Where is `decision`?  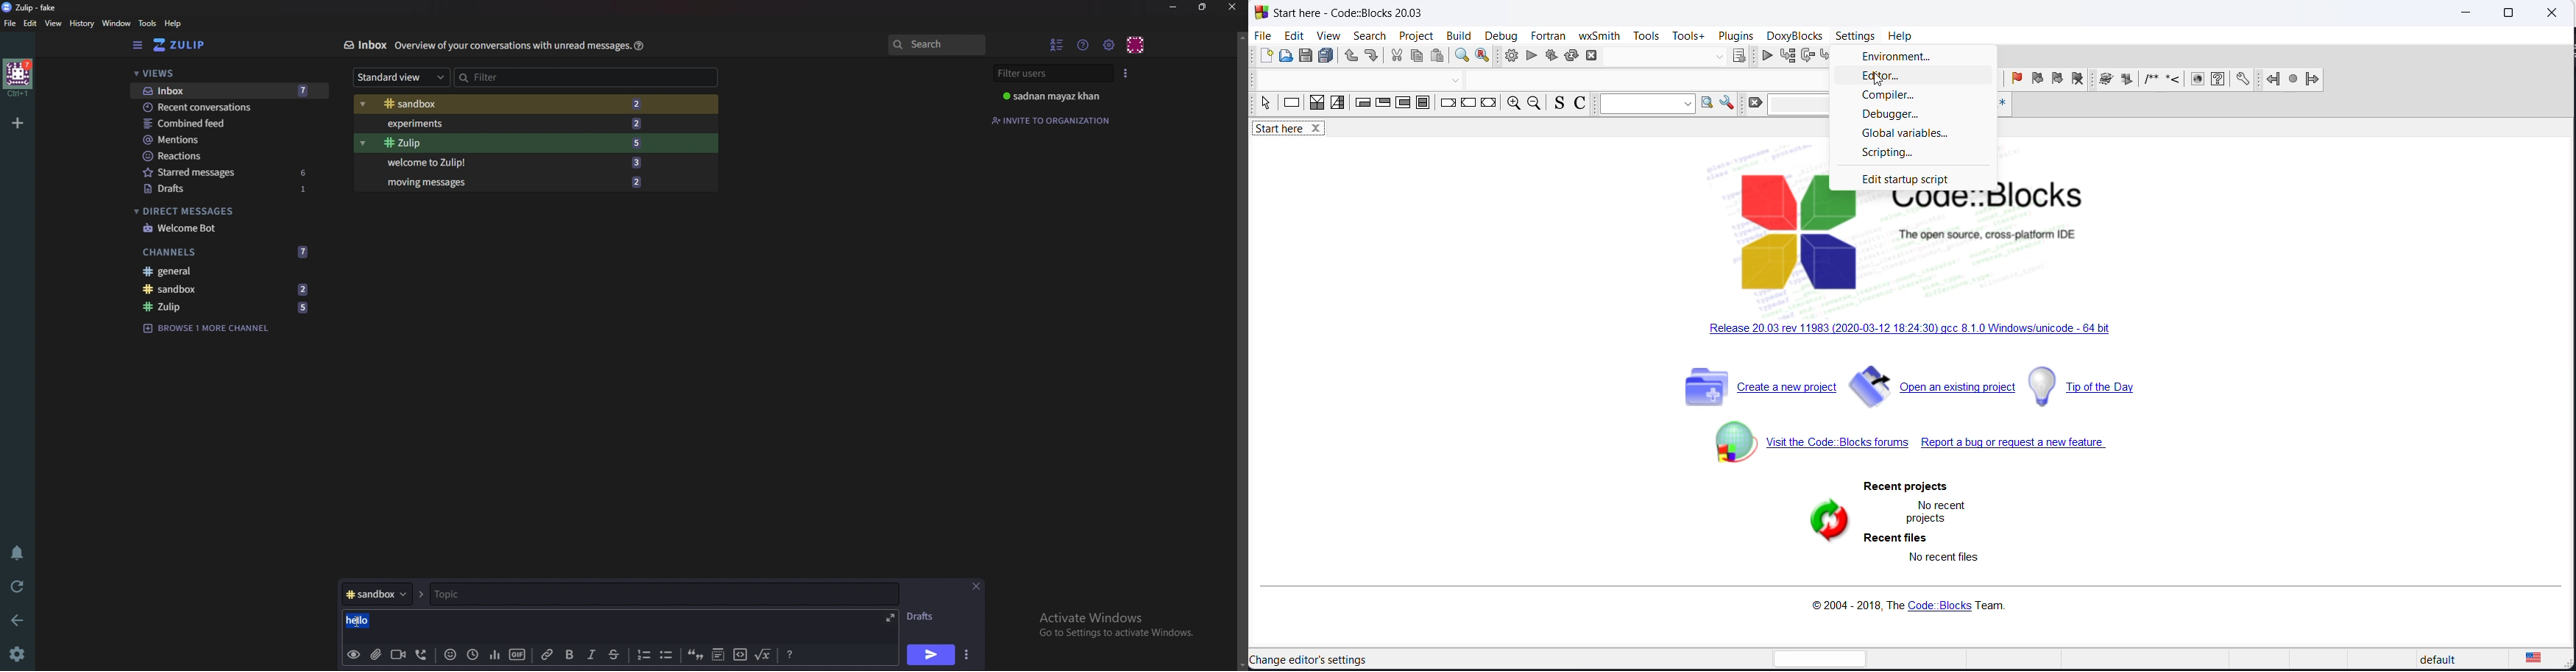 decision is located at coordinates (1317, 106).